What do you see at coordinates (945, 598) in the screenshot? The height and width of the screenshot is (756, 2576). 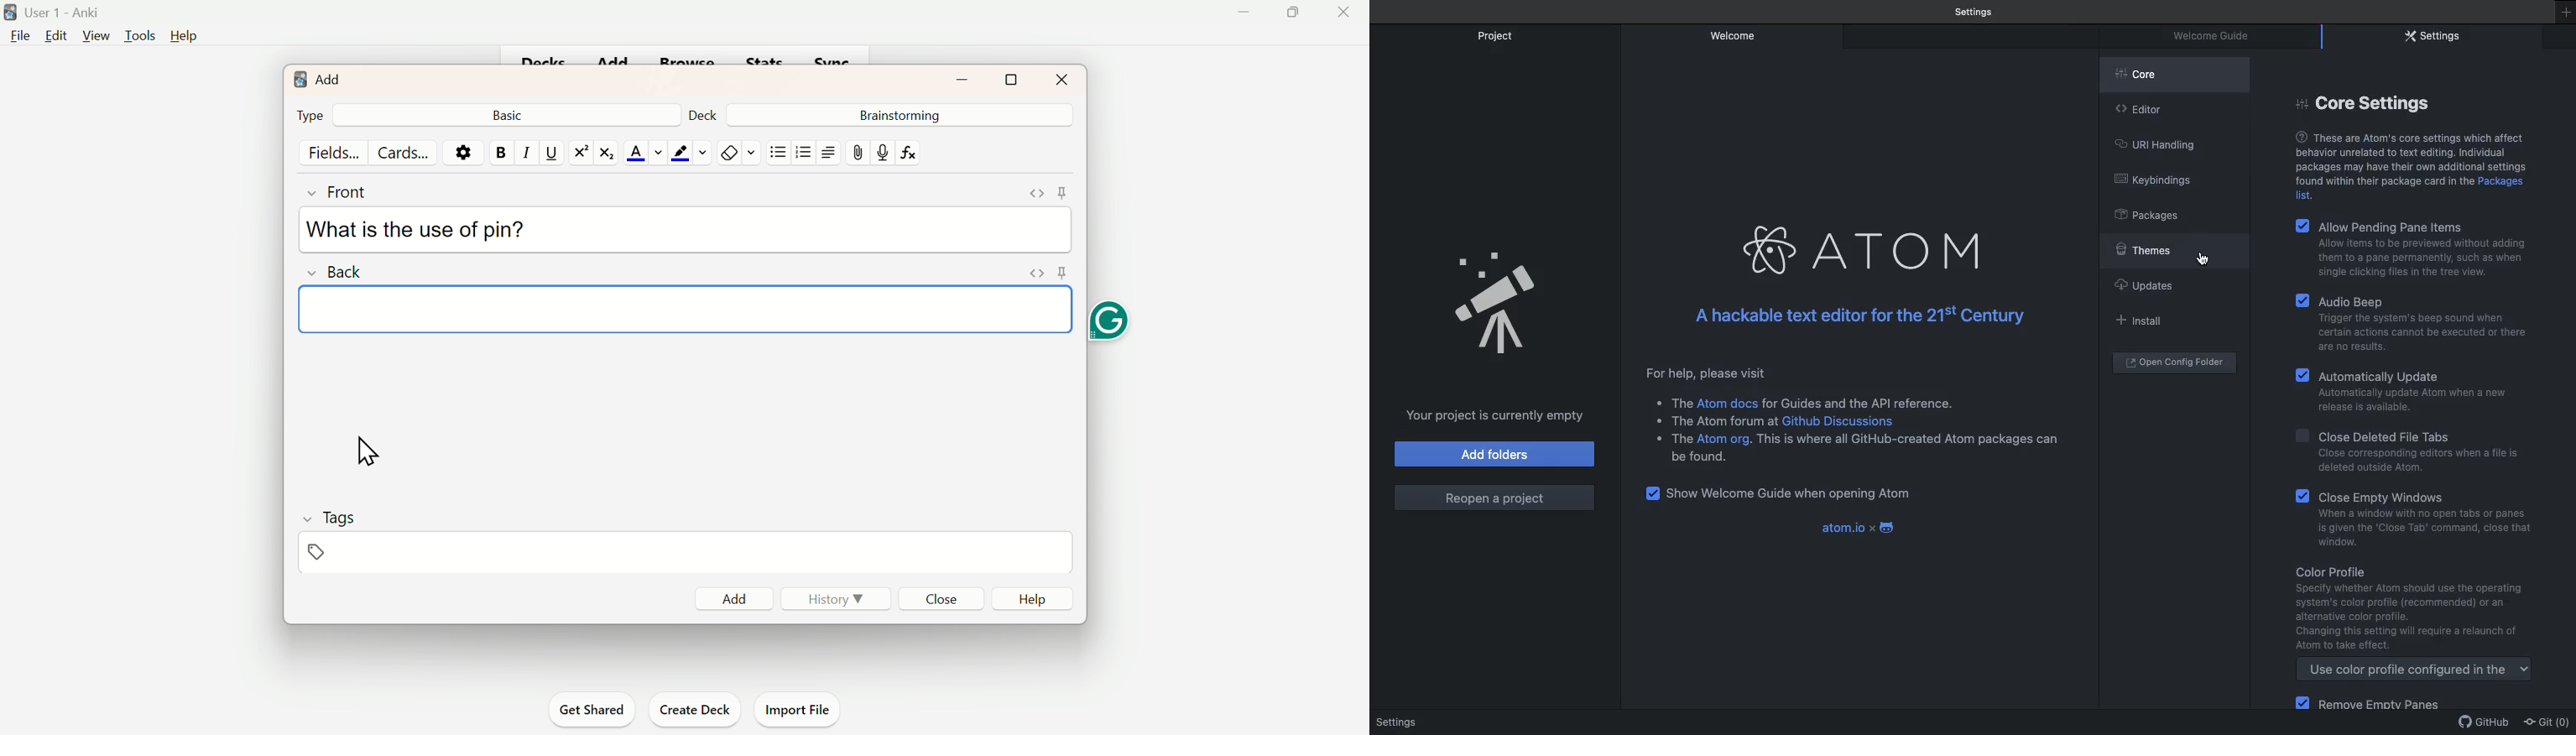 I see `Close` at bounding box center [945, 598].